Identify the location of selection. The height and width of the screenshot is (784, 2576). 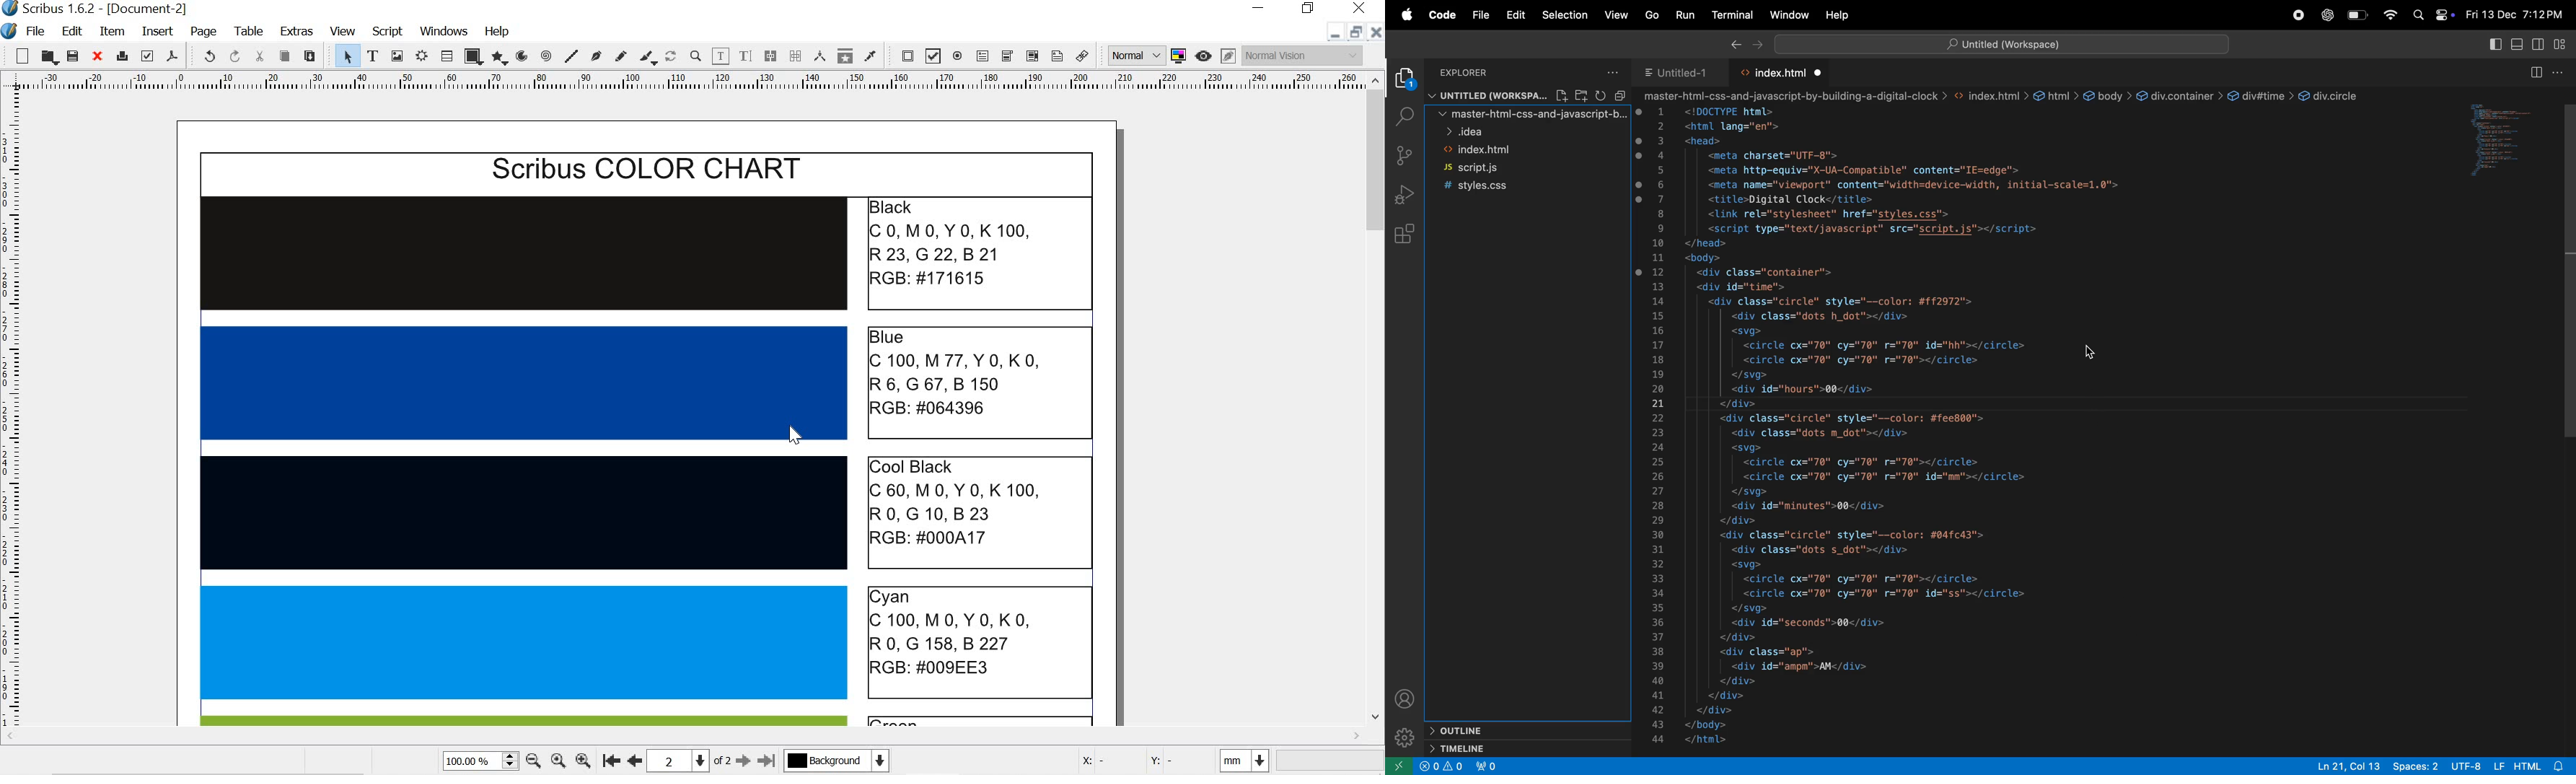
(1565, 13).